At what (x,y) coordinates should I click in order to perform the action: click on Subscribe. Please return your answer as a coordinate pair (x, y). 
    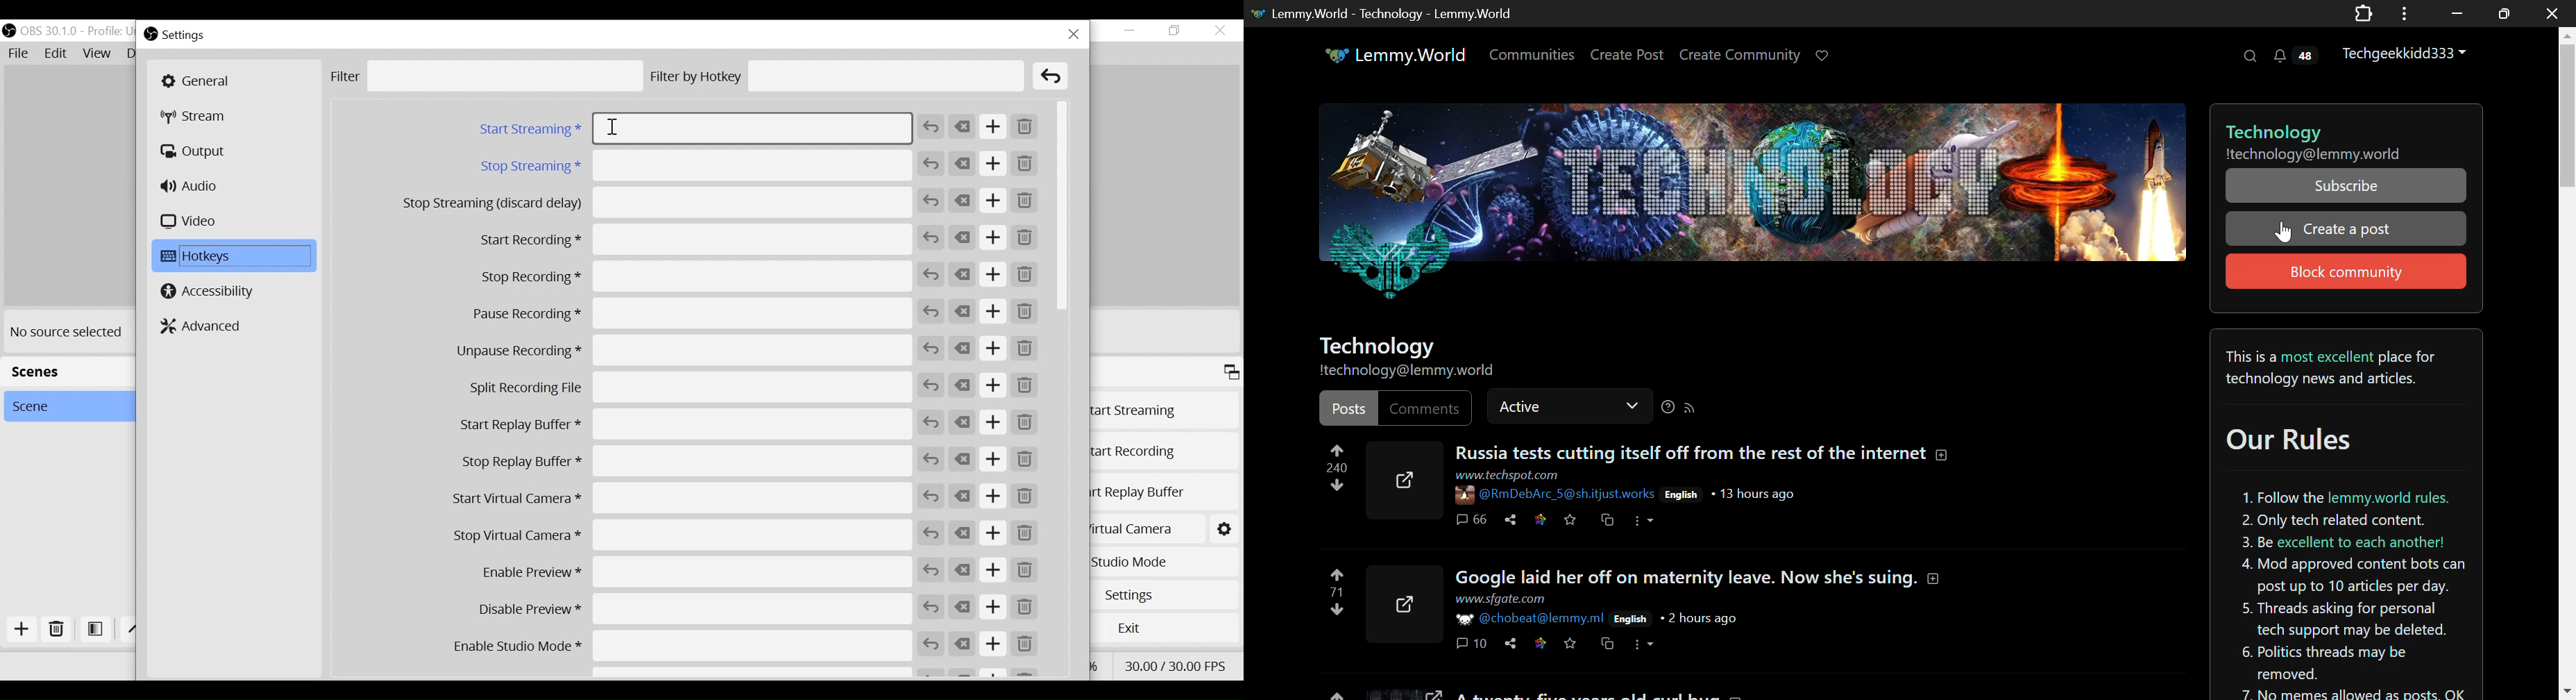
    Looking at the image, I should click on (2346, 185).